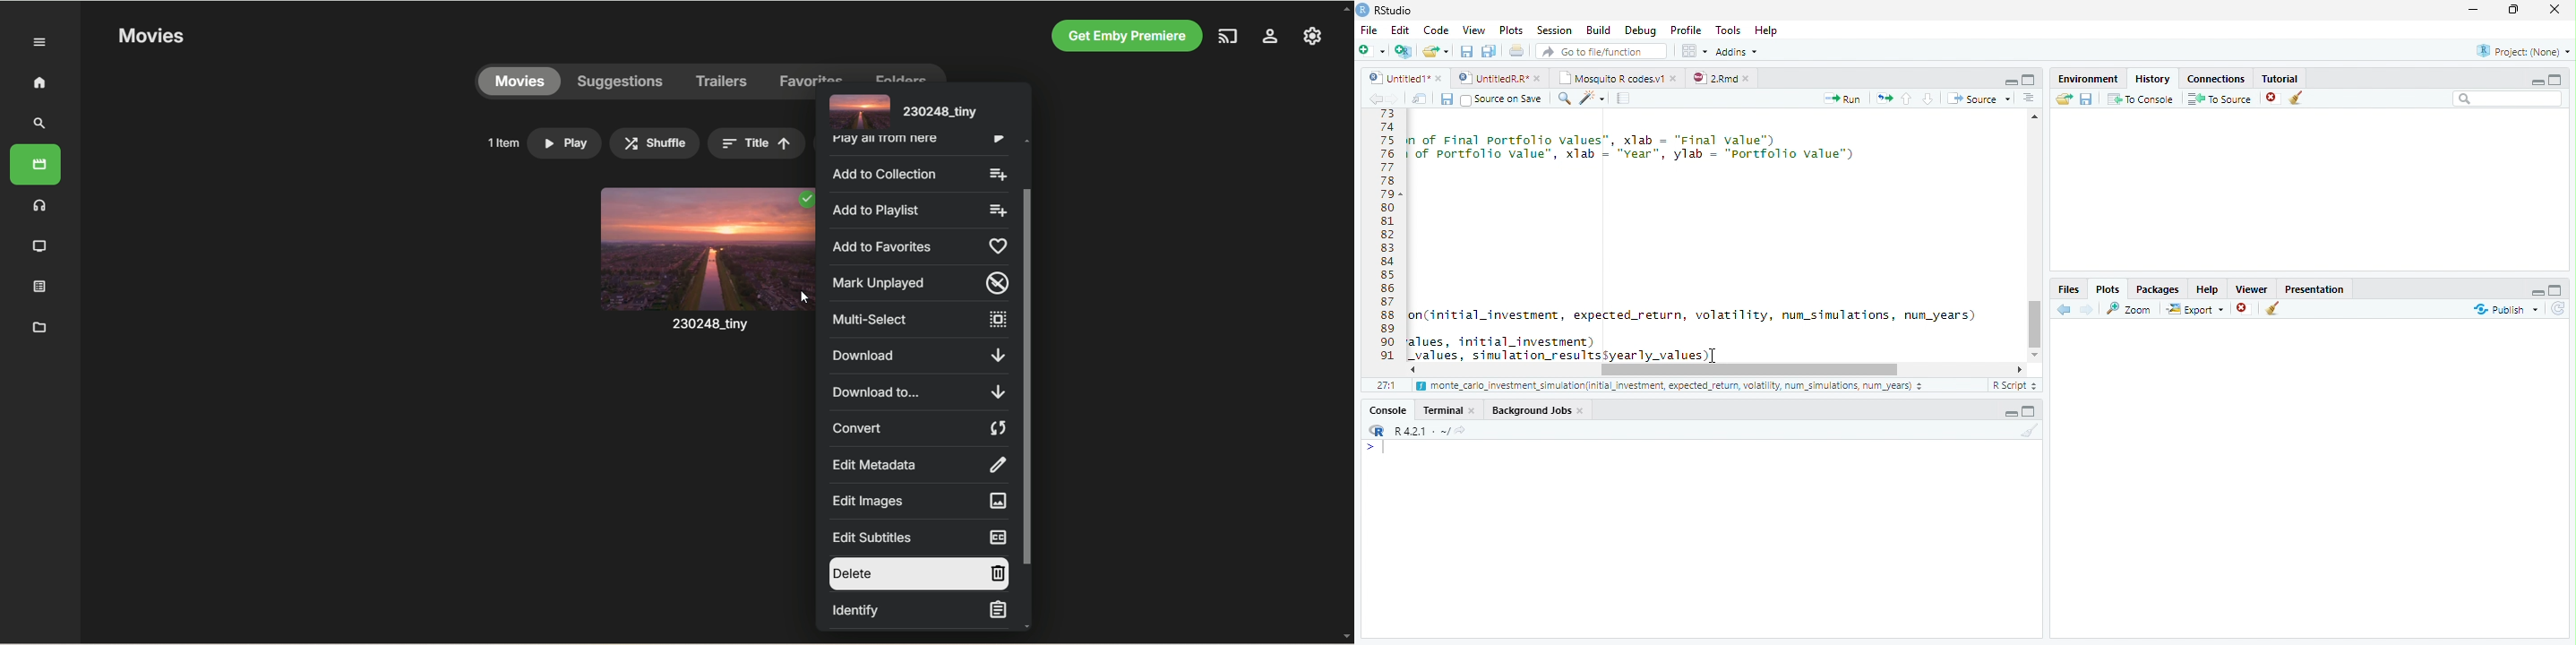 The image size is (2576, 672). I want to click on delete, so click(917, 574).